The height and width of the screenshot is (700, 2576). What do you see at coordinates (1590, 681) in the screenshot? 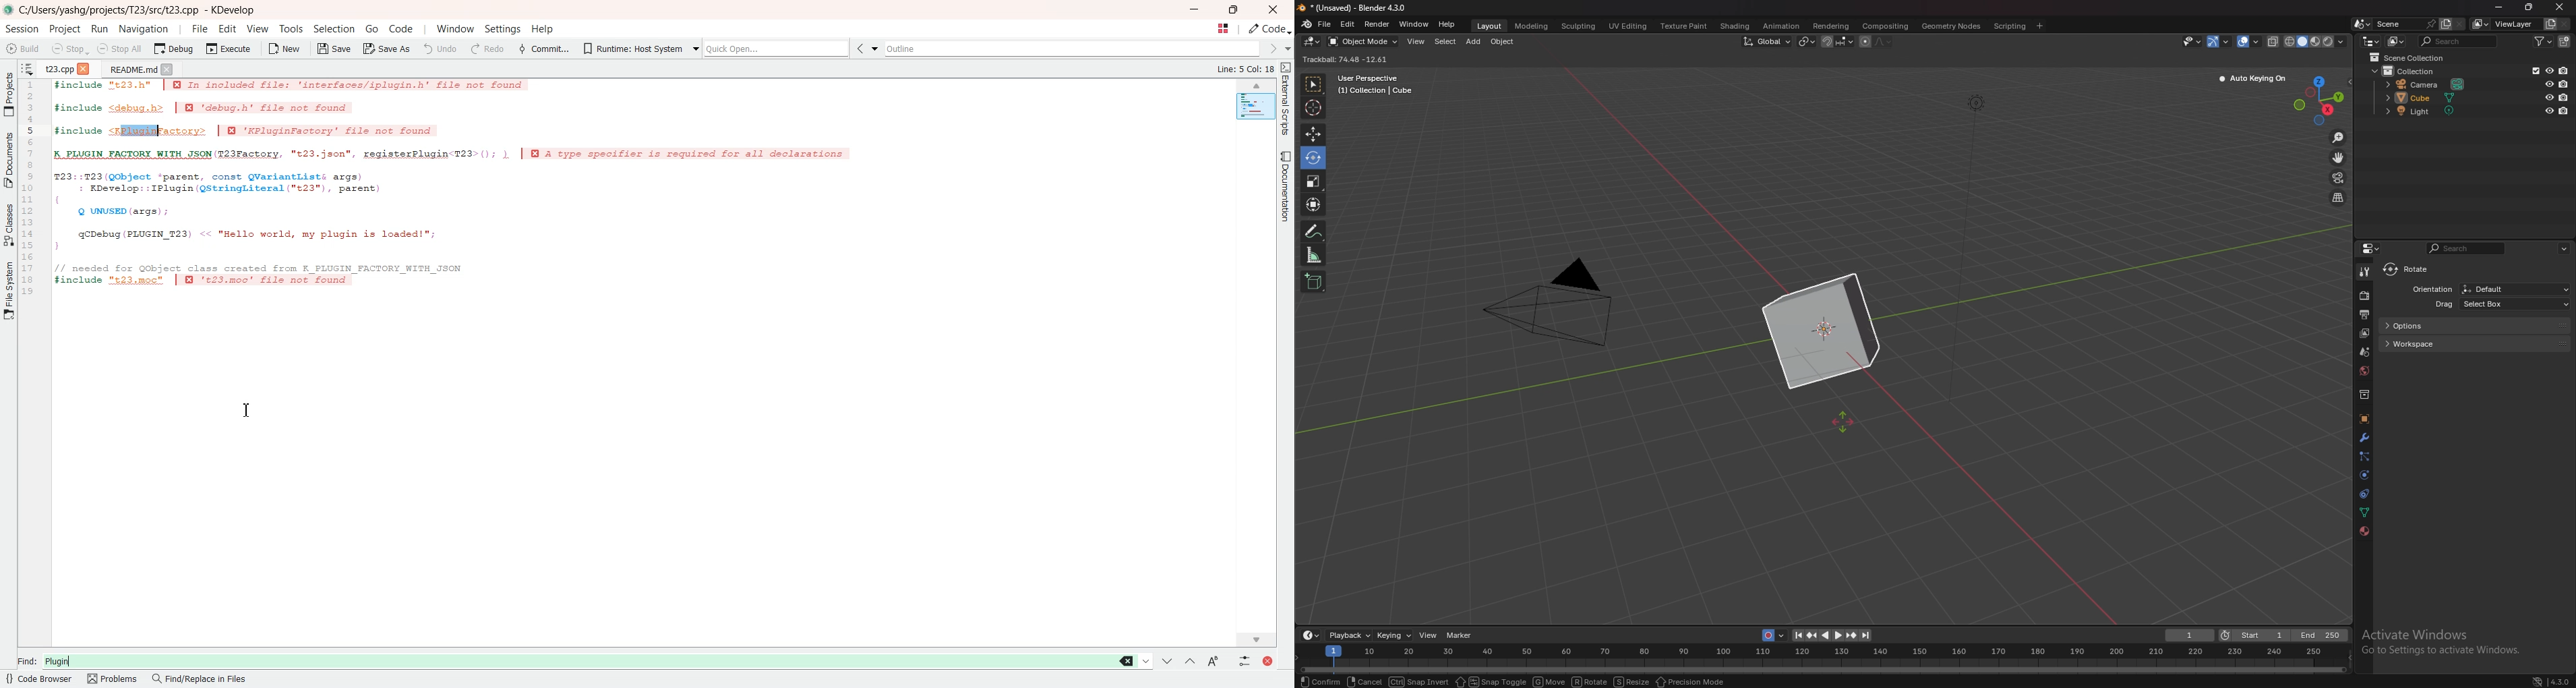
I see `rotate` at bounding box center [1590, 681].